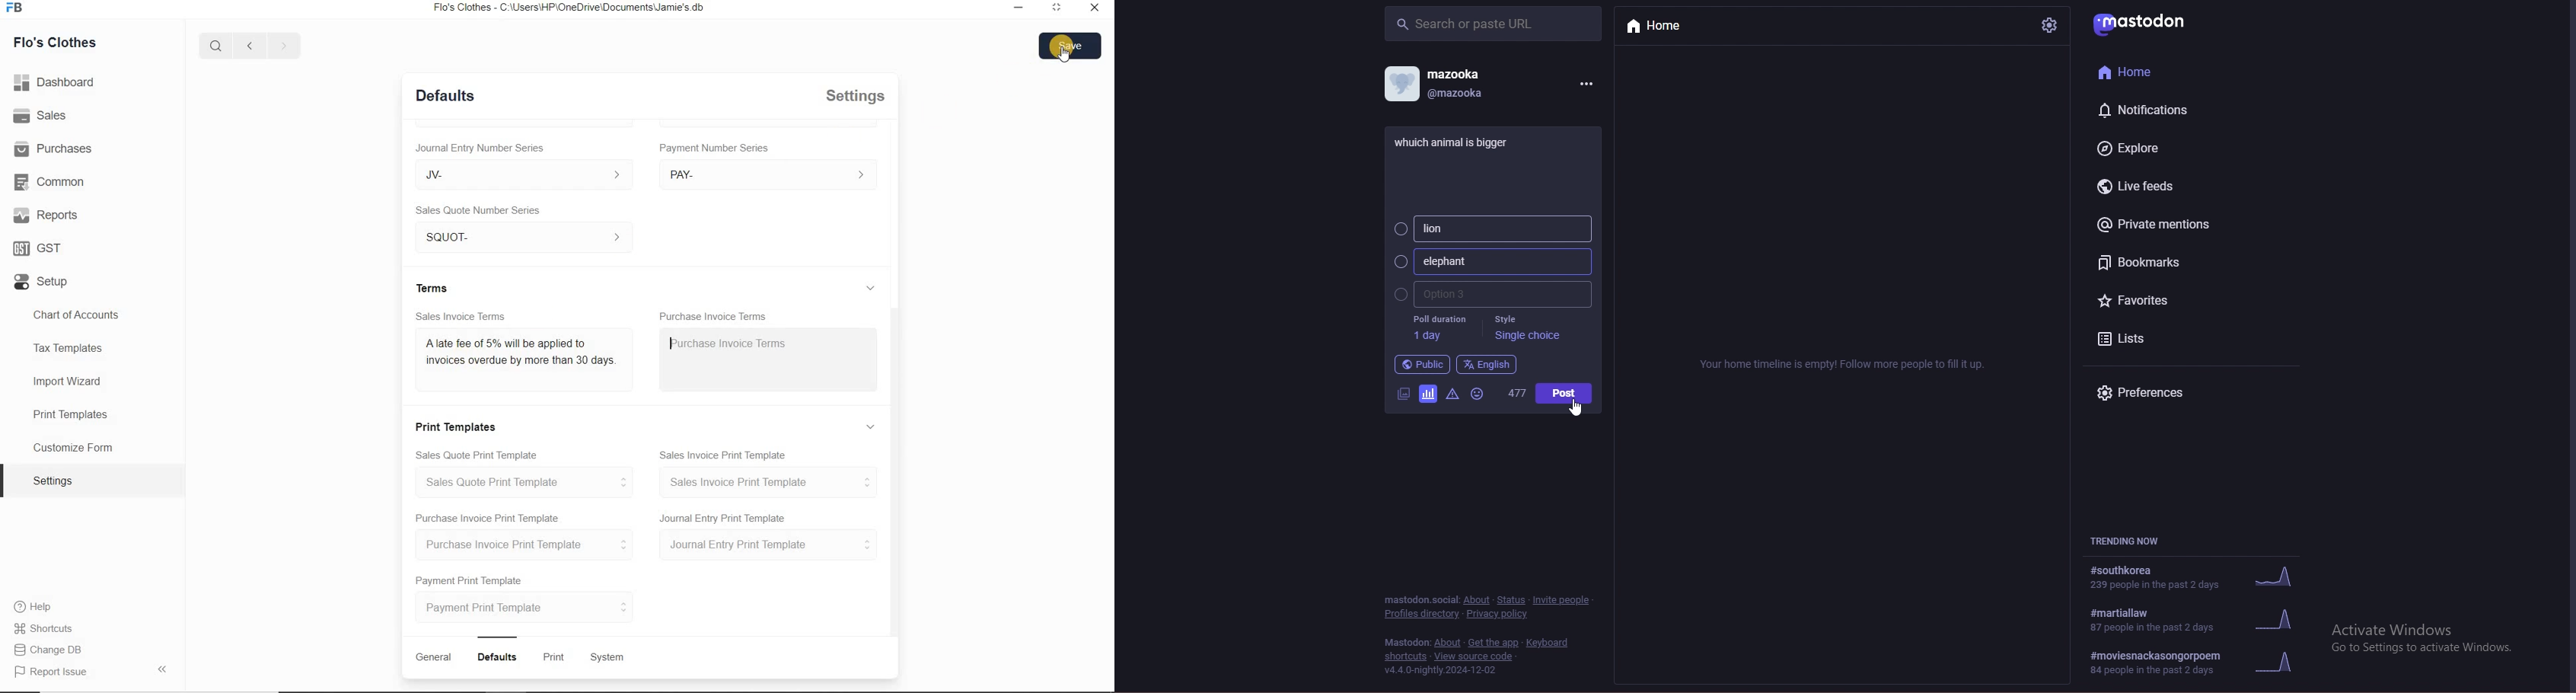  What do you see at coordinates (727, 342) in the screenshot?
I see `Purchase Invoice Terms` at bounding box center [727, 342].